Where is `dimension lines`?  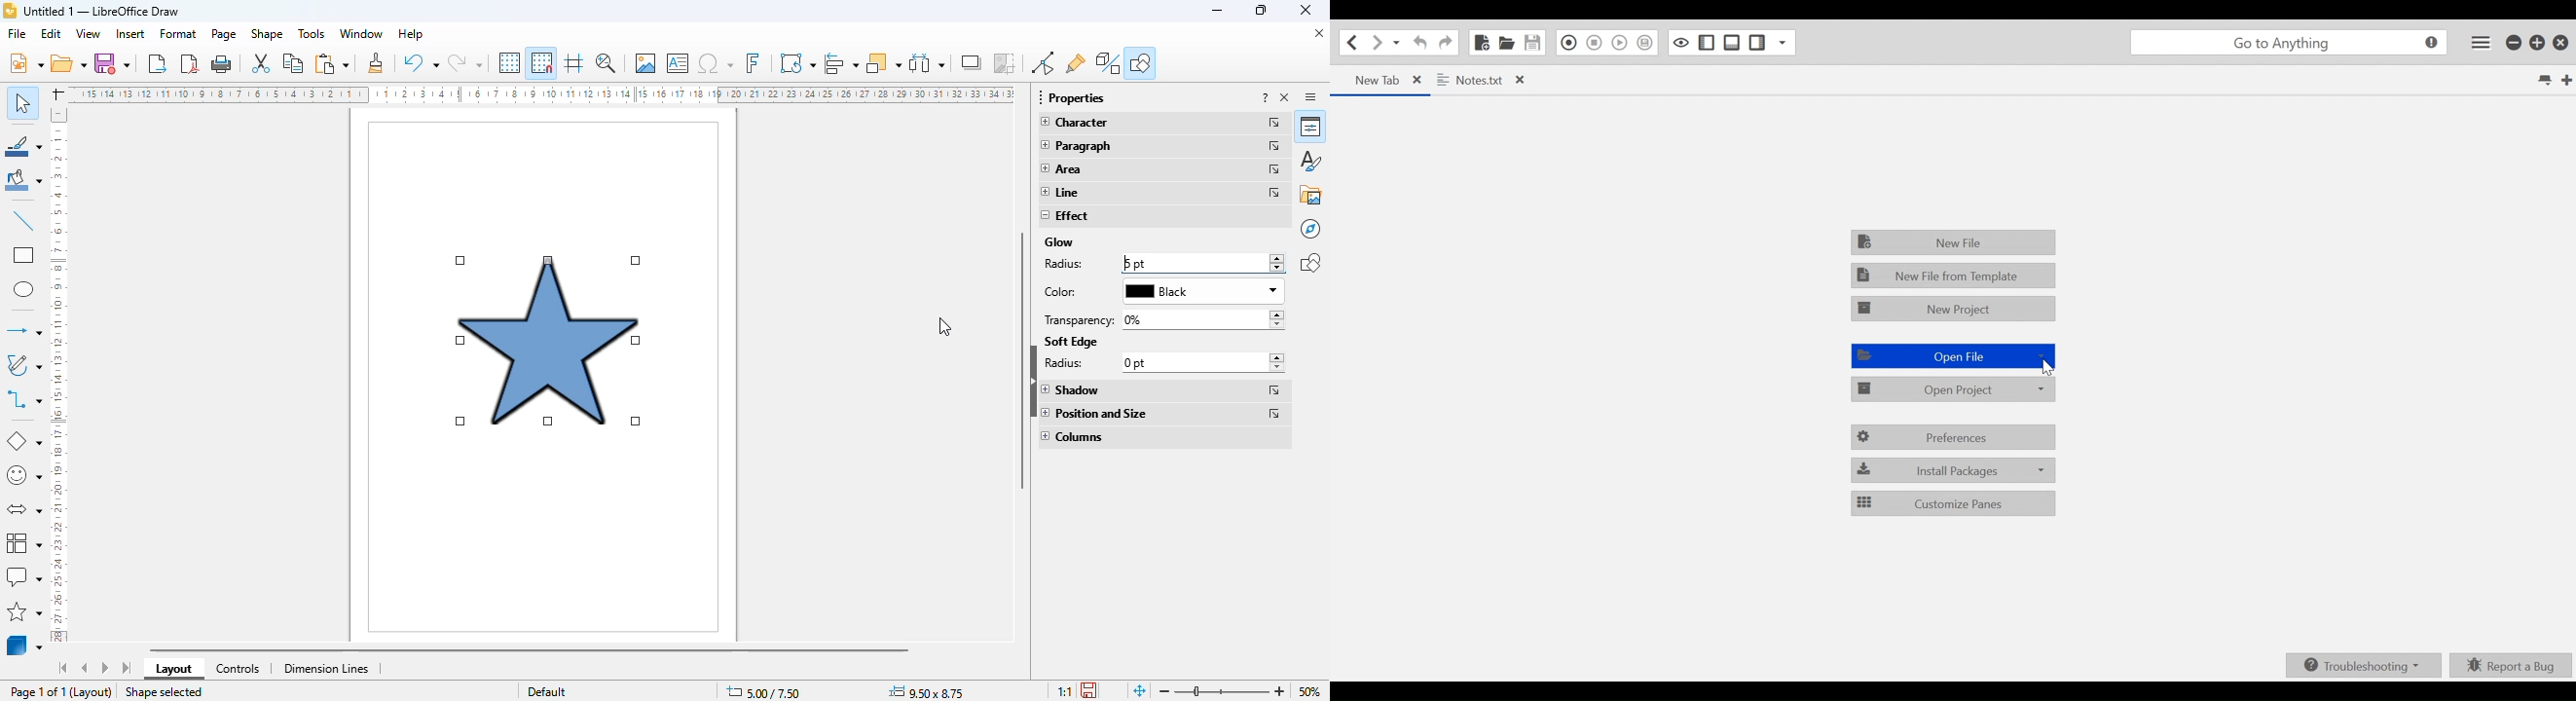
dimension lines is located at coordinates (325, 668).